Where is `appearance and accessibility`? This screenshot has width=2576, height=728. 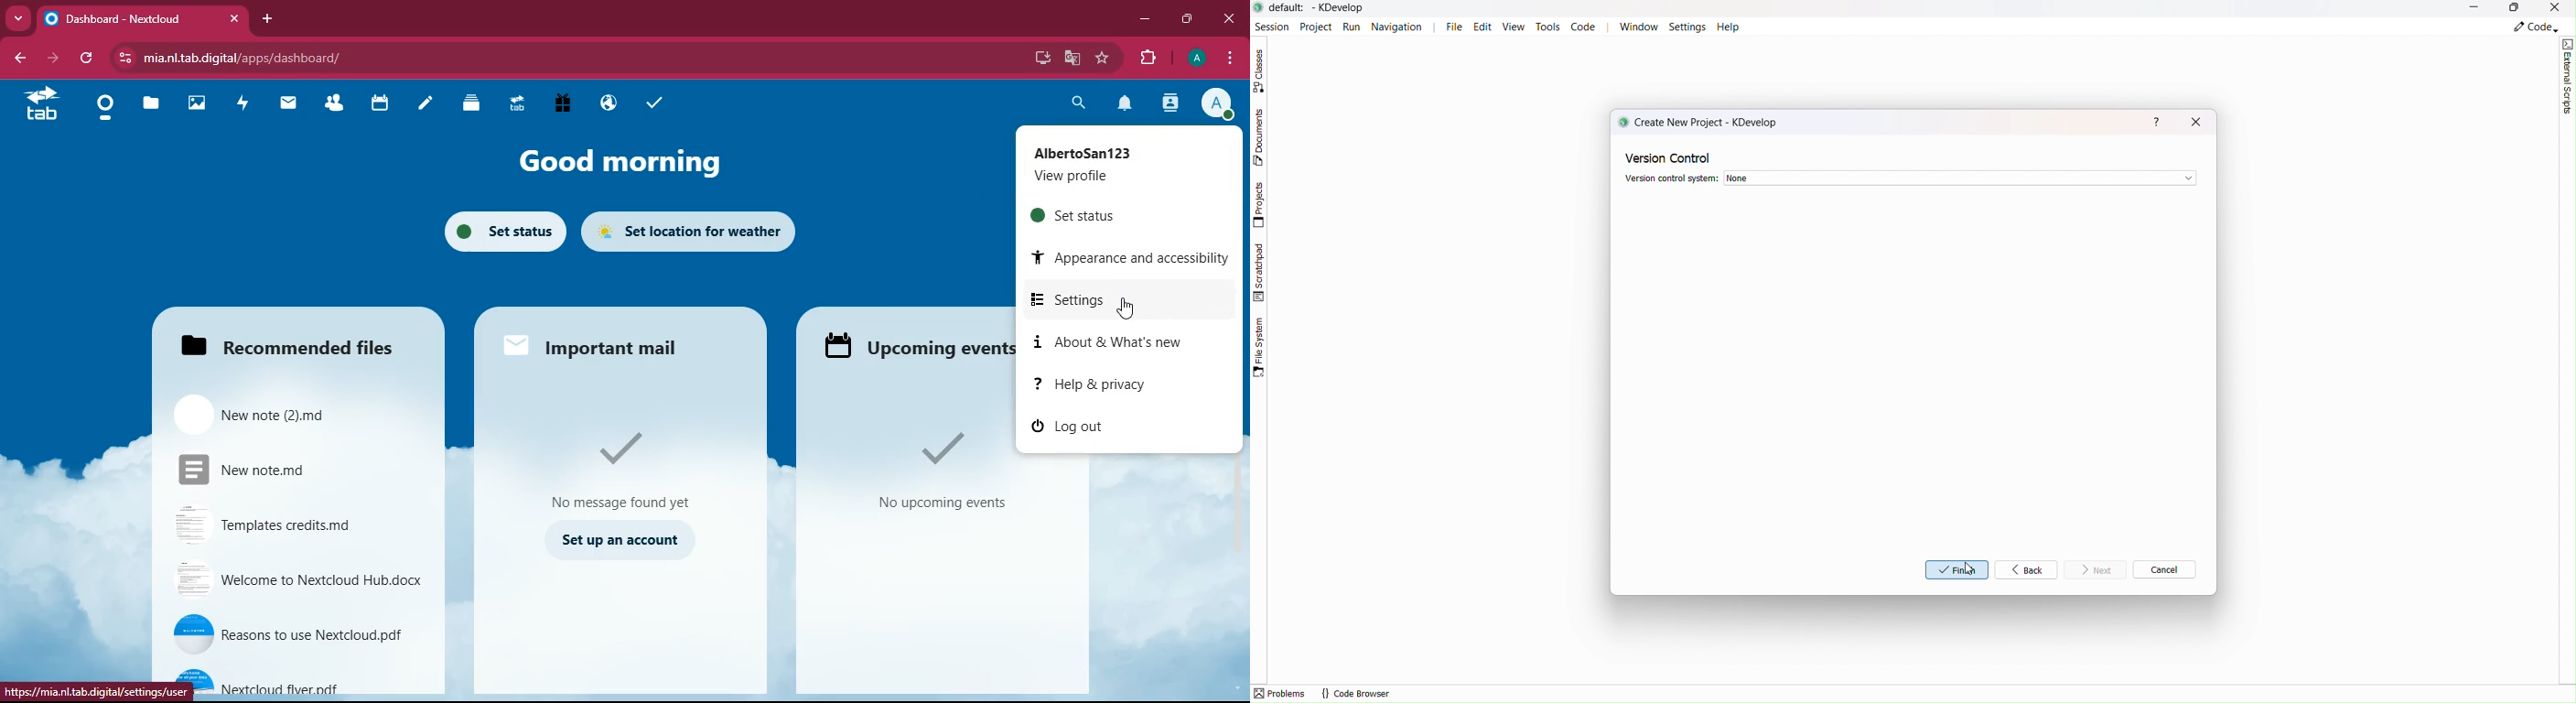
appearance and accessibility is located at coordinates (1126, 257).